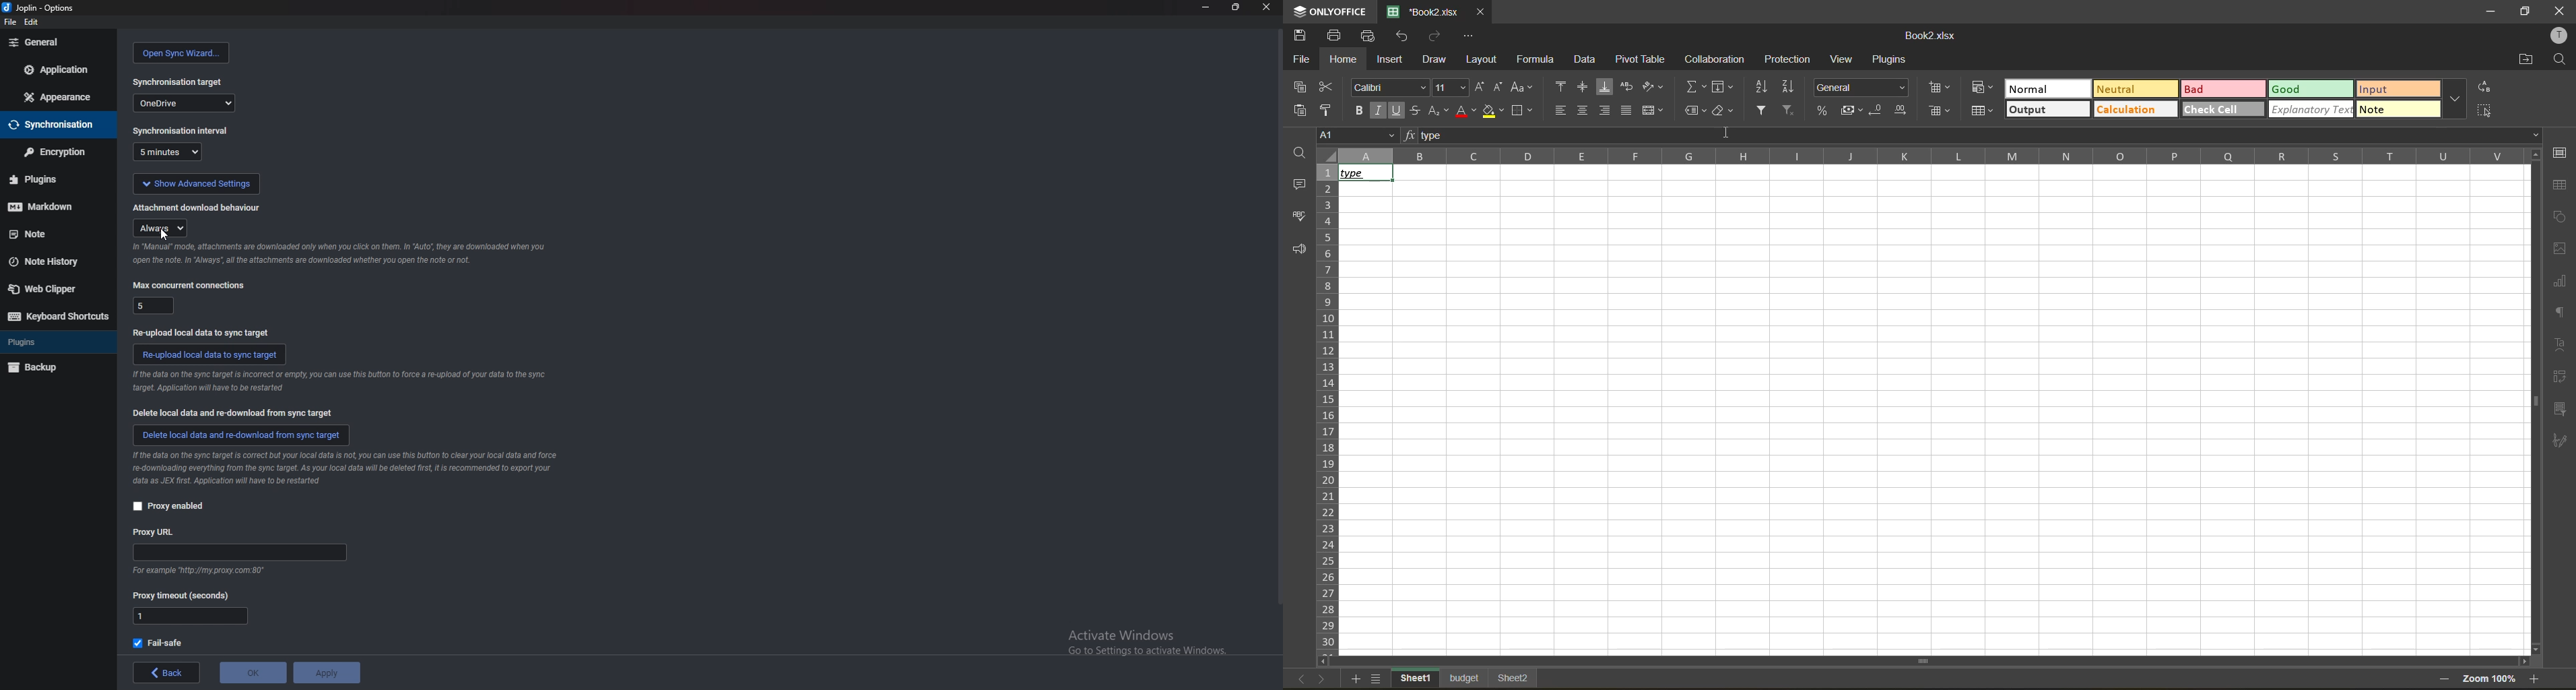 This screenshot has width=2576, height=700. What do you see at coordinates (1938, 111) in the screenshot?
I see `remove cells` at bounding box center [1938, 111].